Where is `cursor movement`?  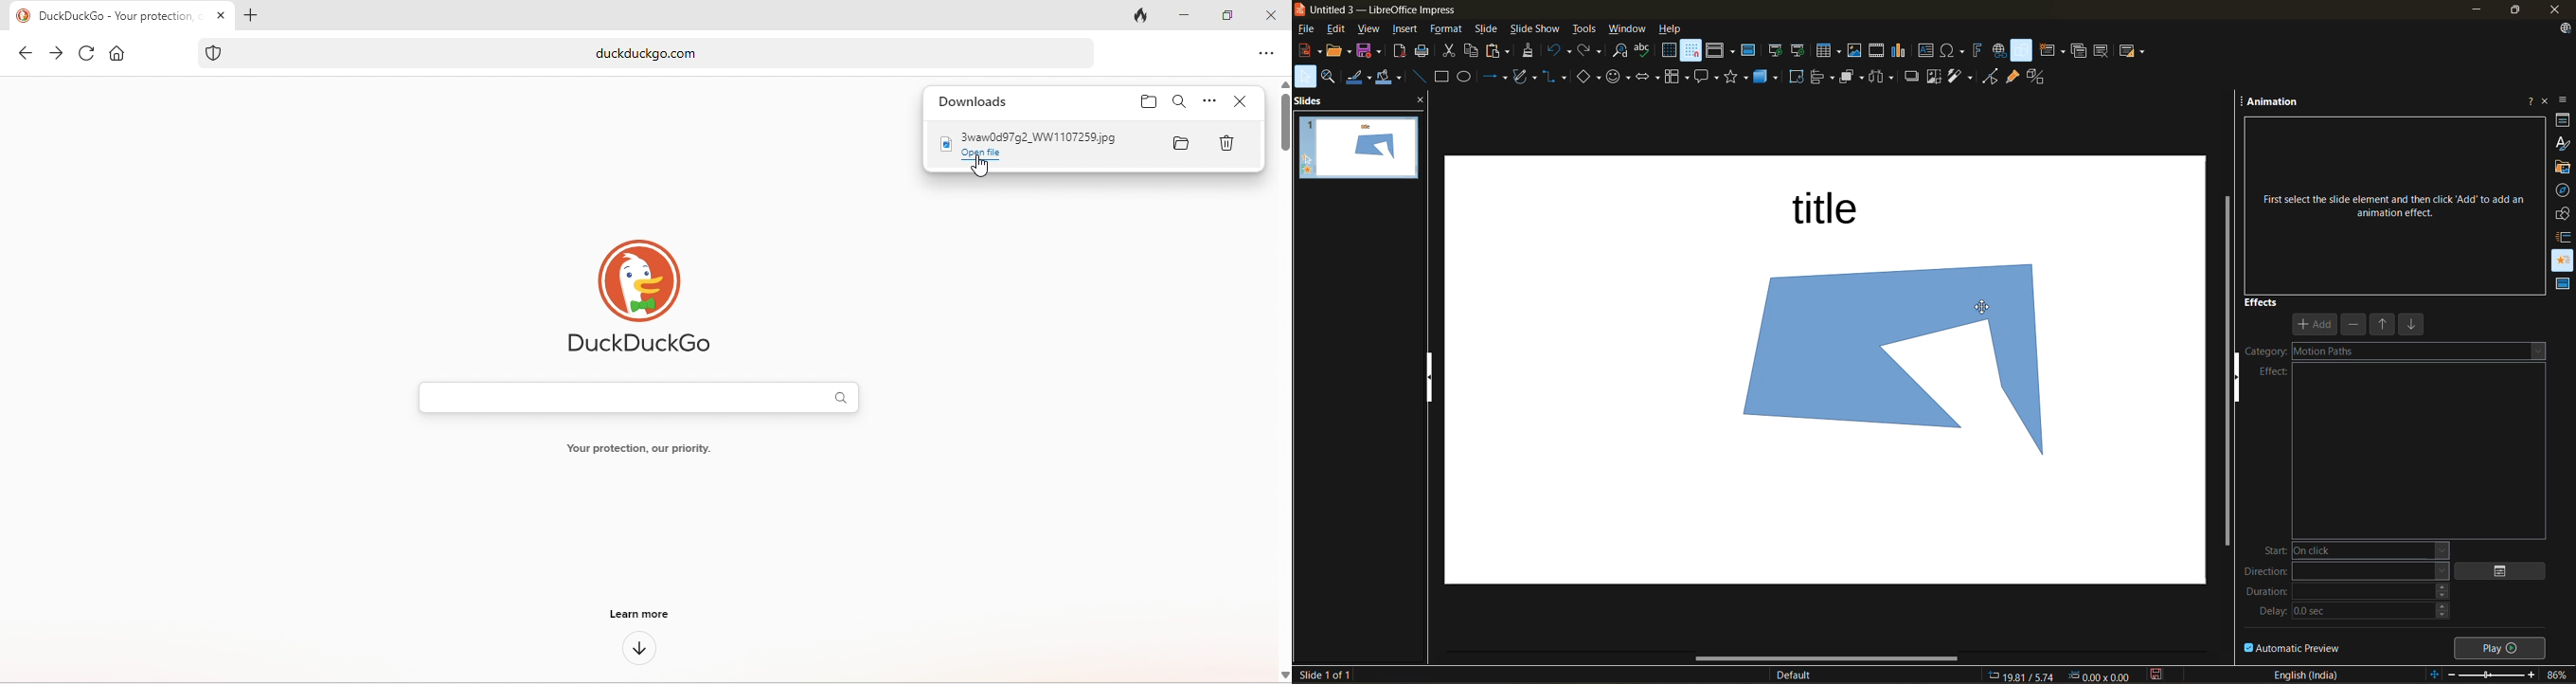 cursor movement is located at coordinates (980, 170).